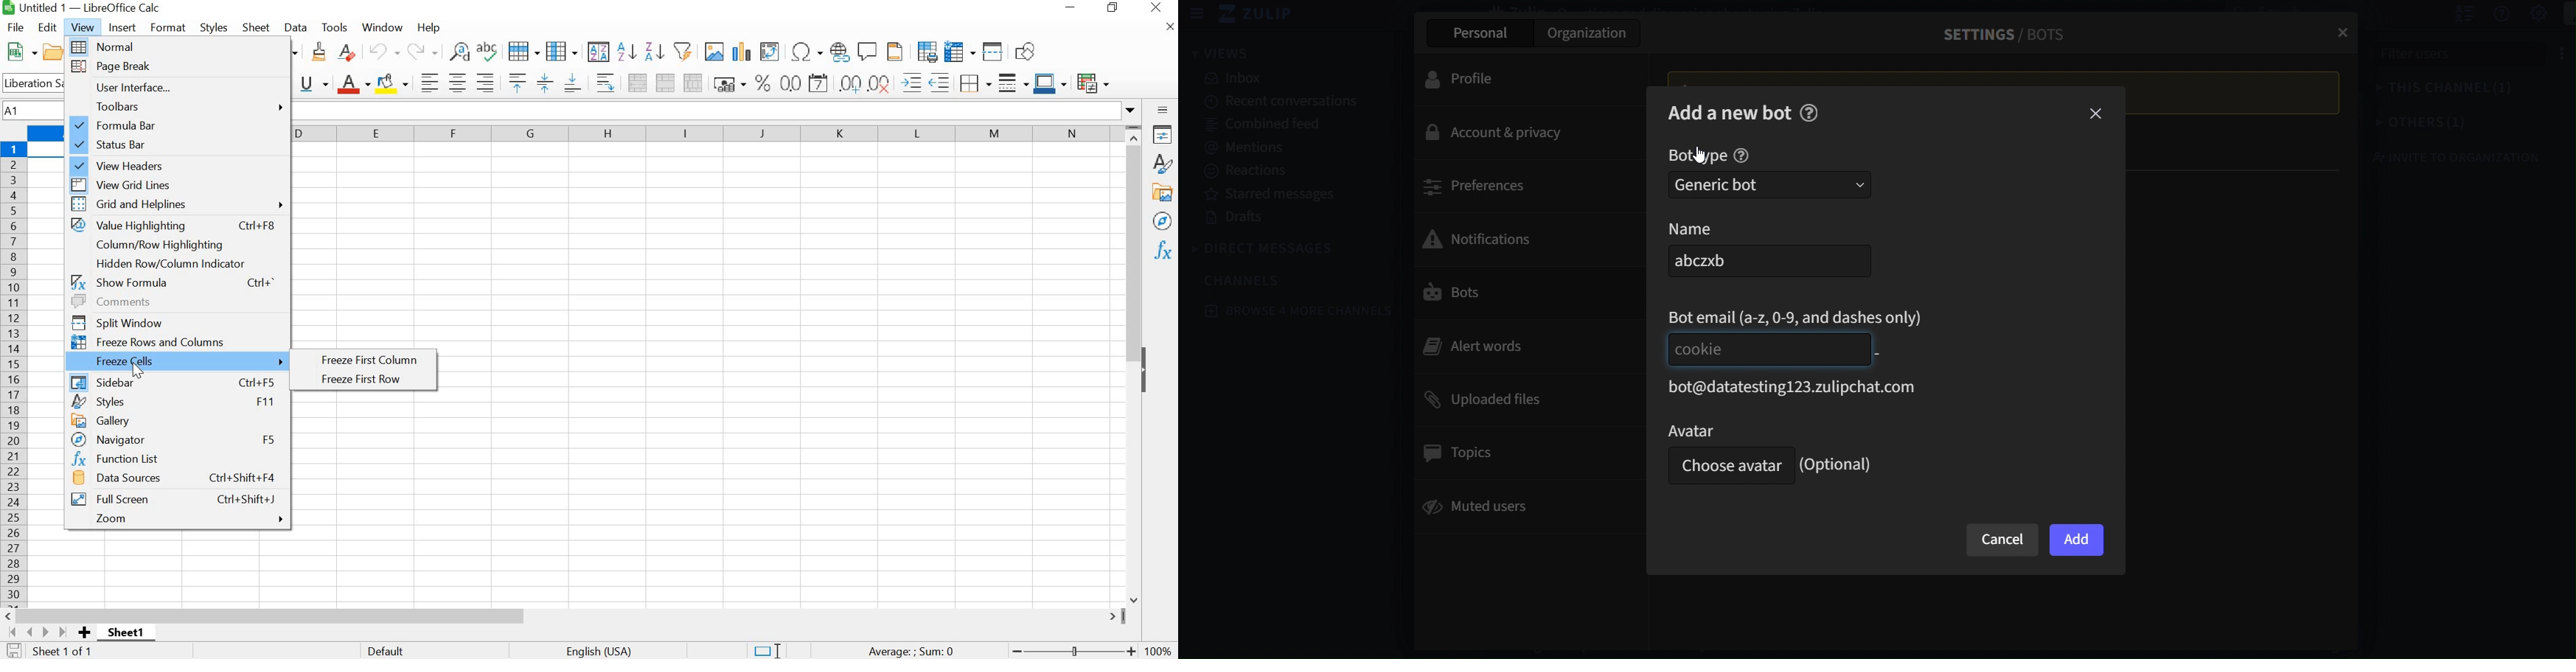 Image resolution: width=2576 pixels, height=672 pixels. I want to click on INSERT SPECIAL CHARACTERS, so click(806, 52).